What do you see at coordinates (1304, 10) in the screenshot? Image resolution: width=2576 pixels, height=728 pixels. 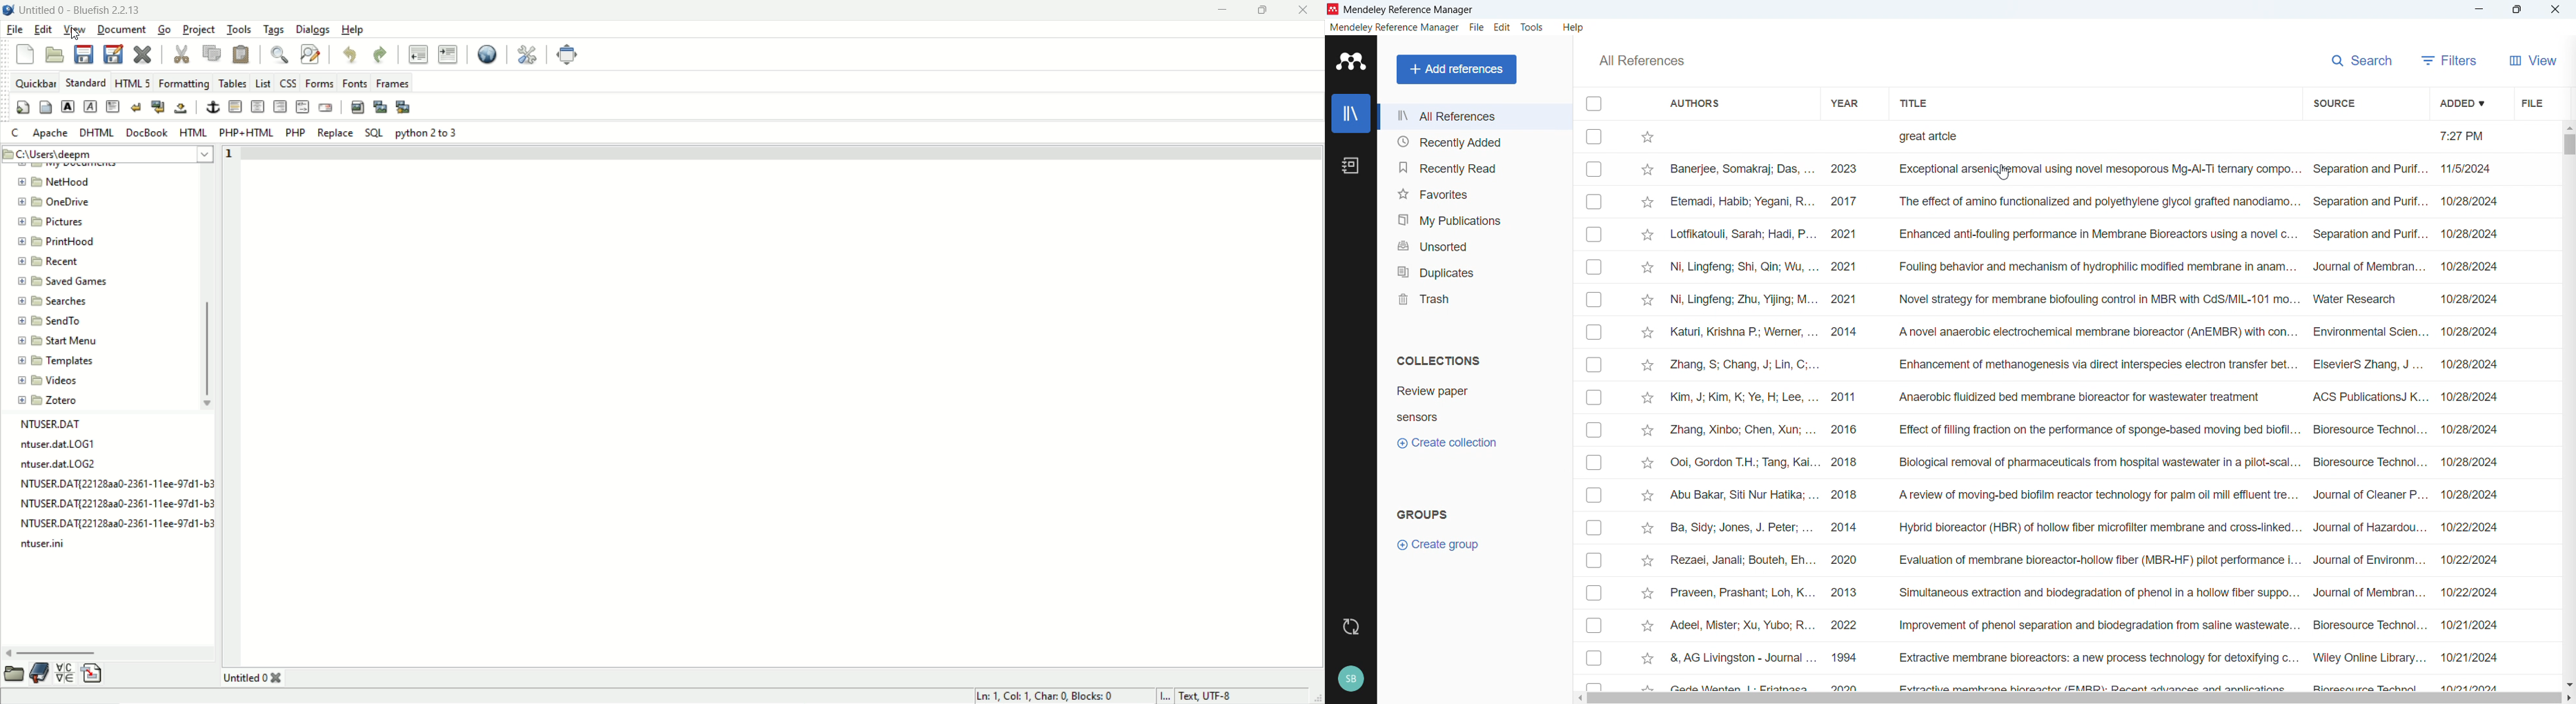 I see `close` at bounding box center [1304, 10].